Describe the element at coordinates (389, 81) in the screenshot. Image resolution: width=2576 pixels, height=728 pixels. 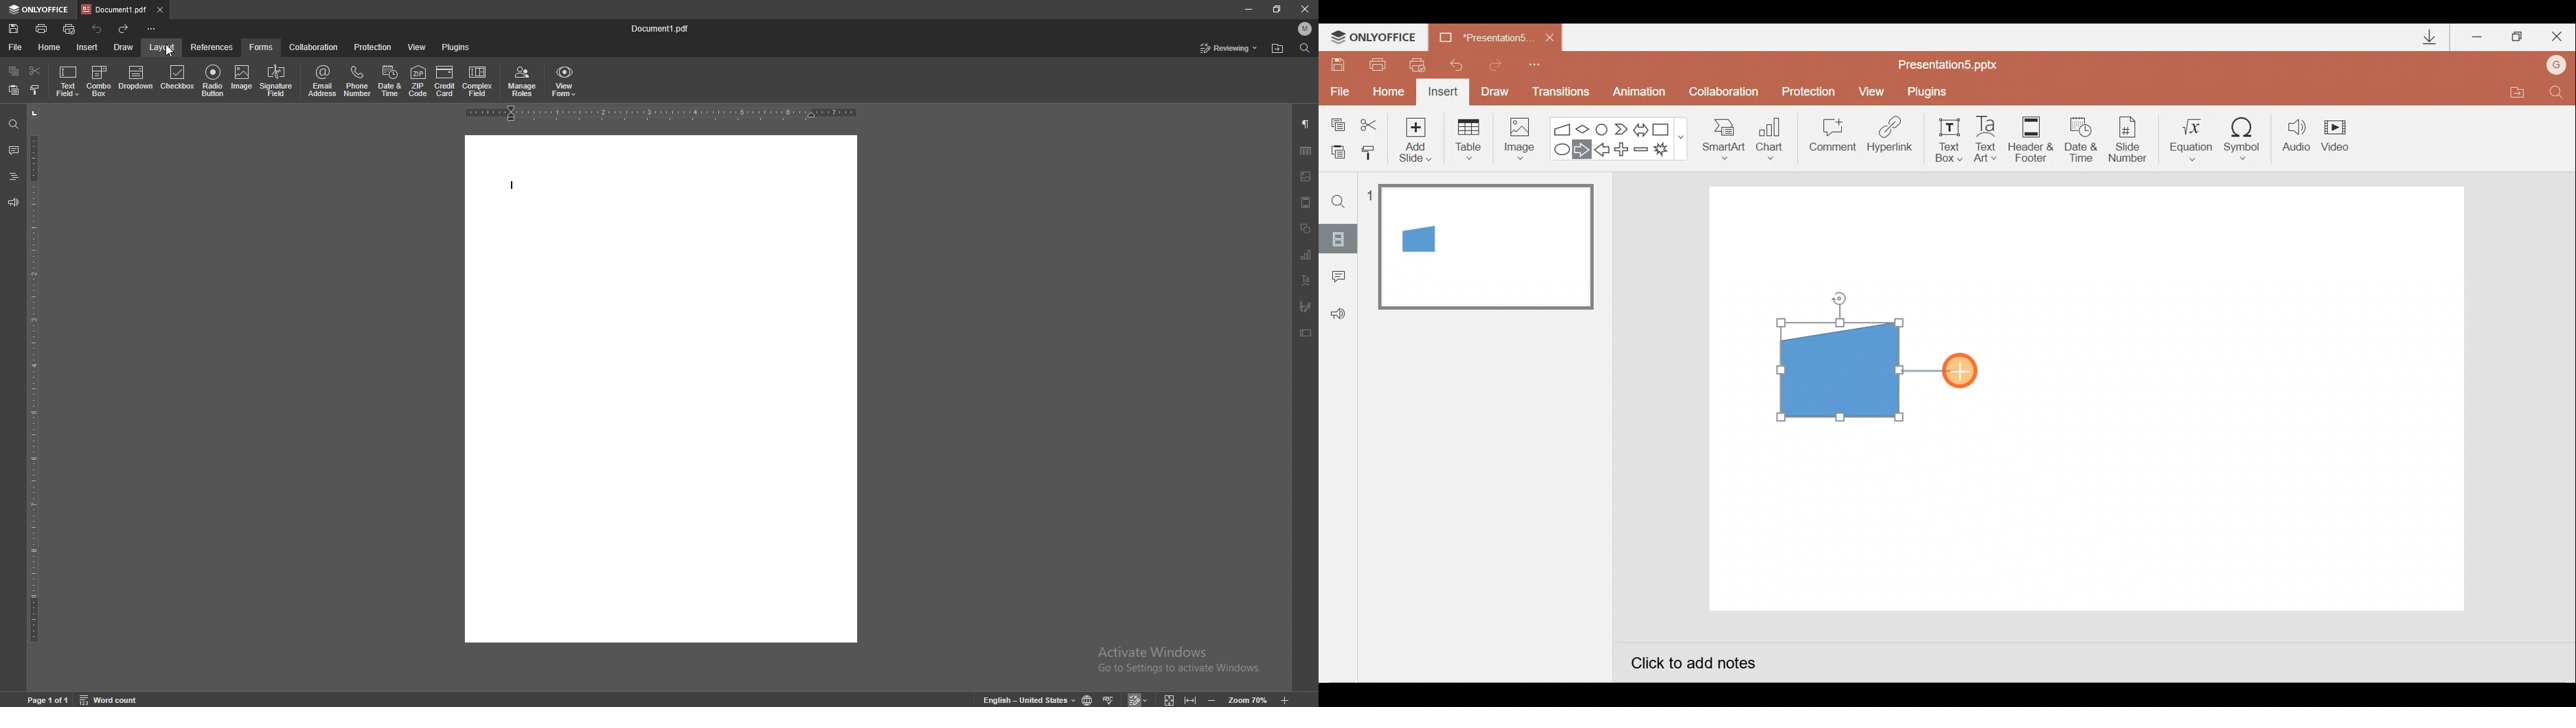
I see `date and time` at that location.